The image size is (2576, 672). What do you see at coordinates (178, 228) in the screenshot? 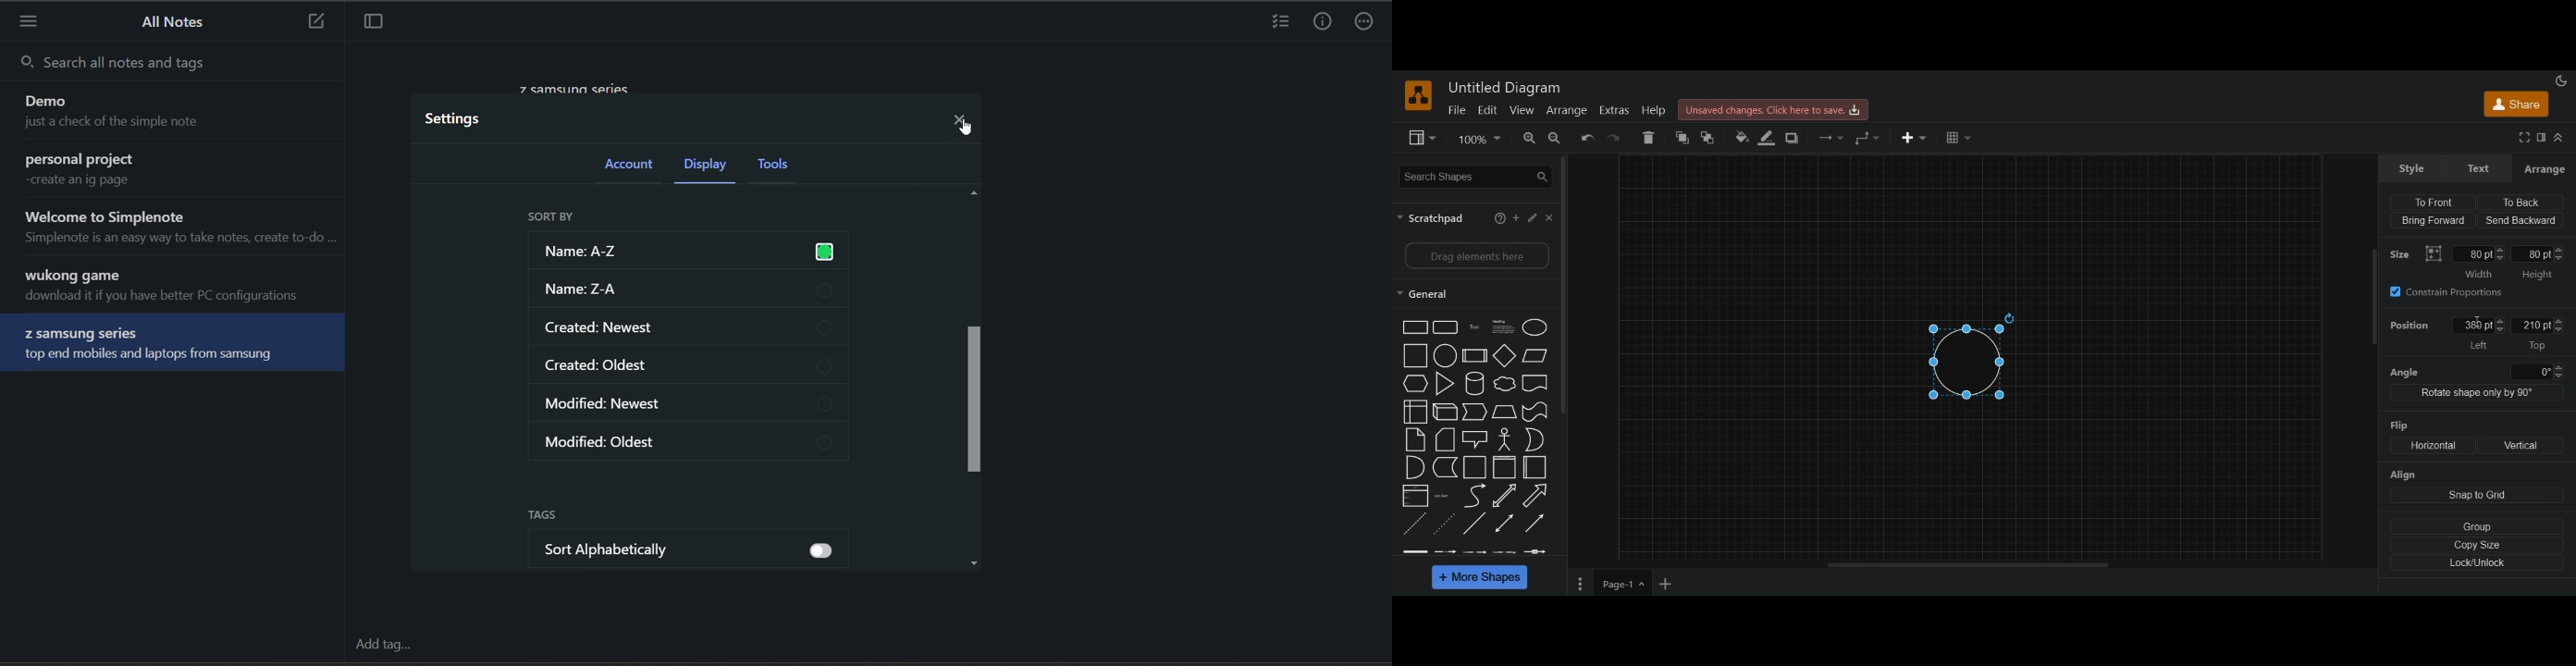
I see `Welcome to Simplenote
Simplenote is an easy way to take notes, create to-do ...` at bounding box center [178, 228].